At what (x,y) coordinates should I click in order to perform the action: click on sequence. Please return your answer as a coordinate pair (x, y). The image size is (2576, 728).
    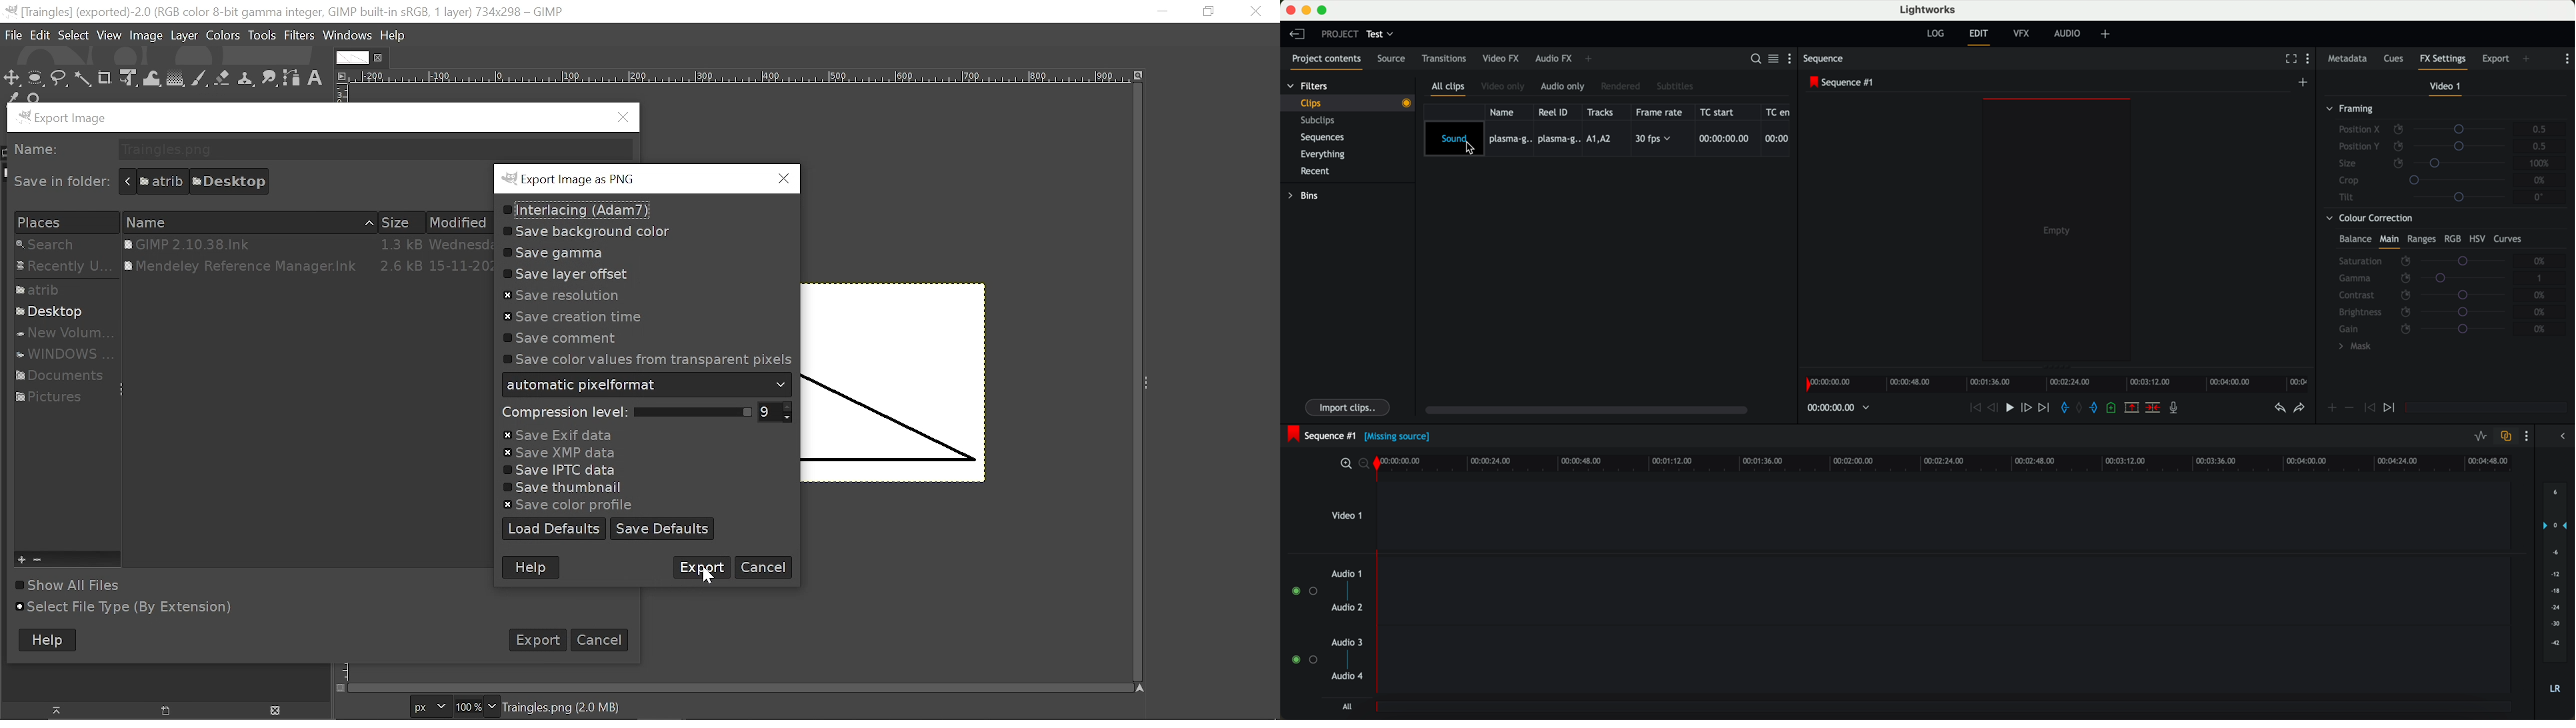
    Looking at the image, I should click on (1826, 60).